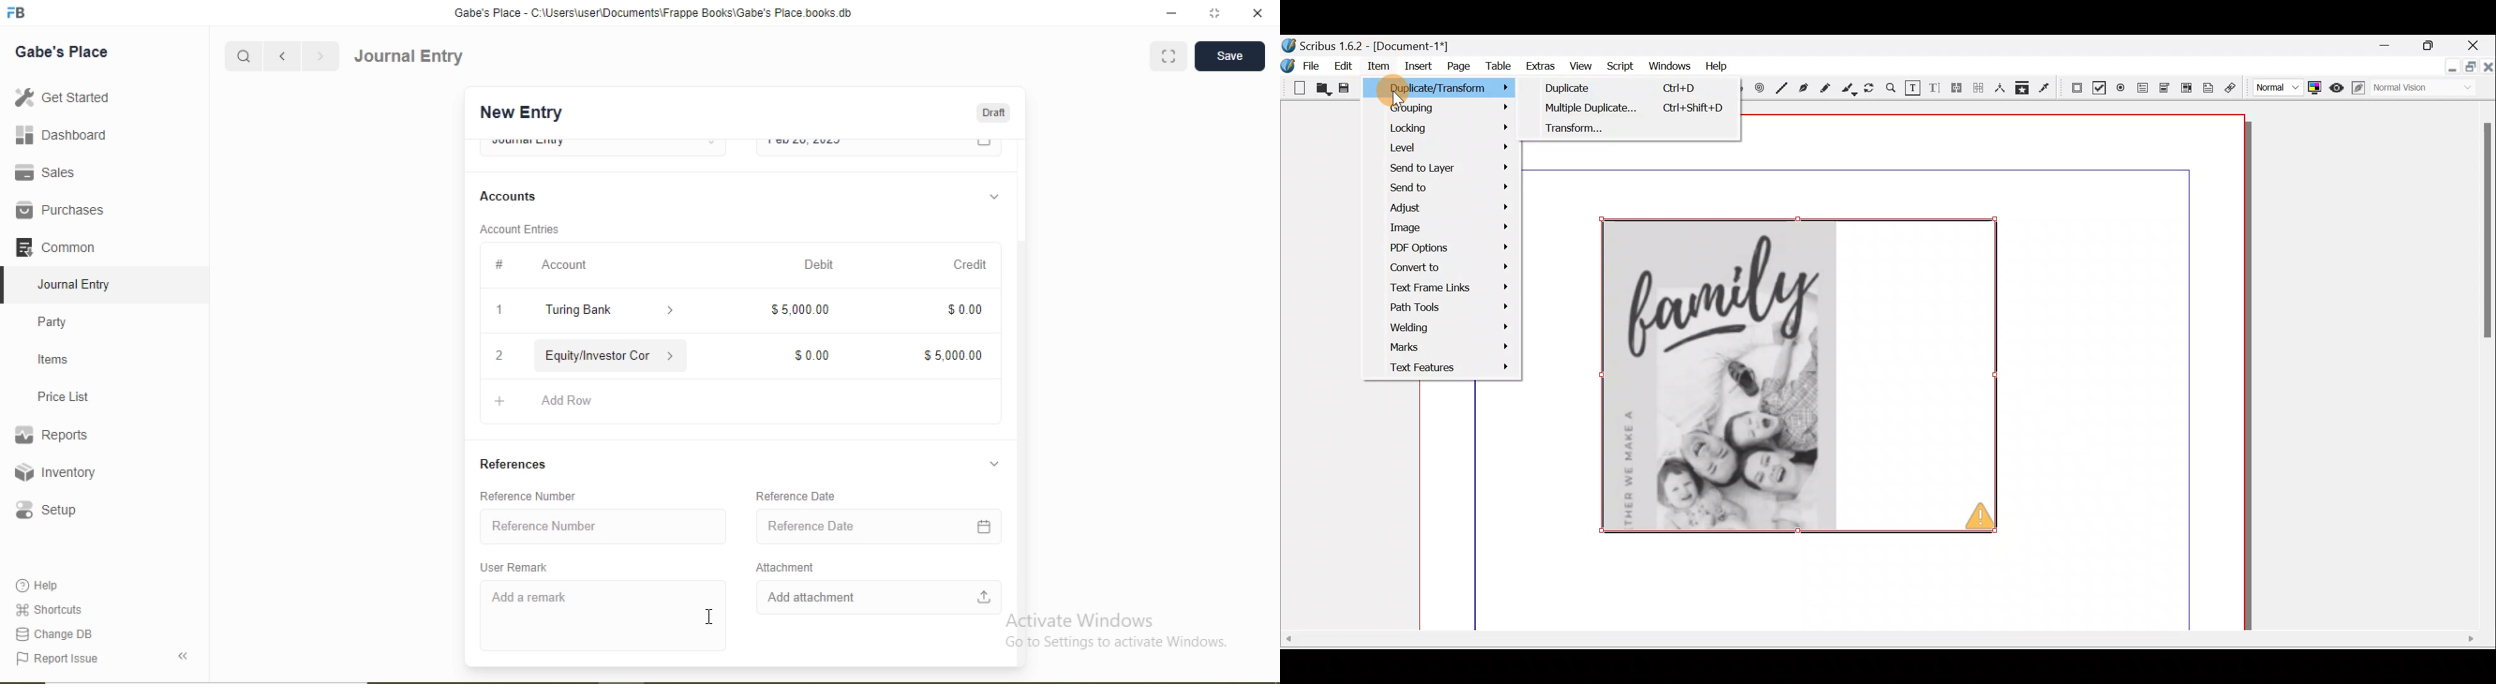 This screenshot has height=700, width=2520. I want to click on Maximise, so click(2469, 69).